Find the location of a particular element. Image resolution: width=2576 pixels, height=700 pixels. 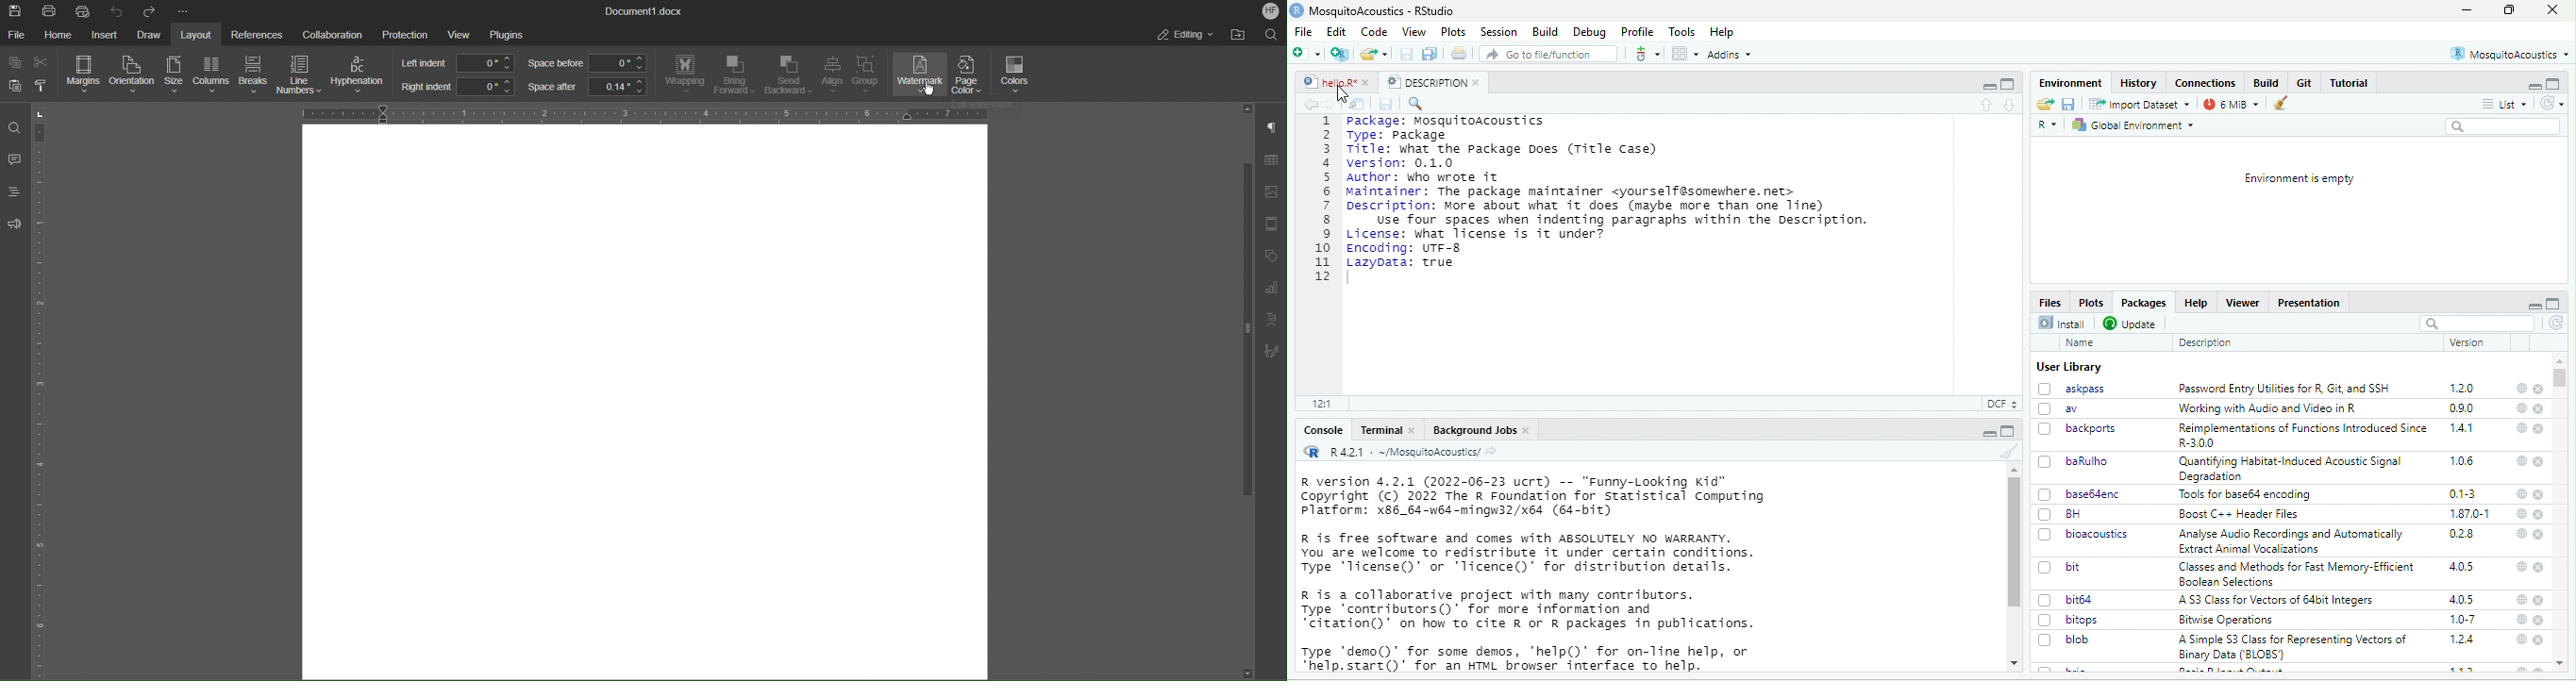

cursor is located at coordinates (1344, 96).